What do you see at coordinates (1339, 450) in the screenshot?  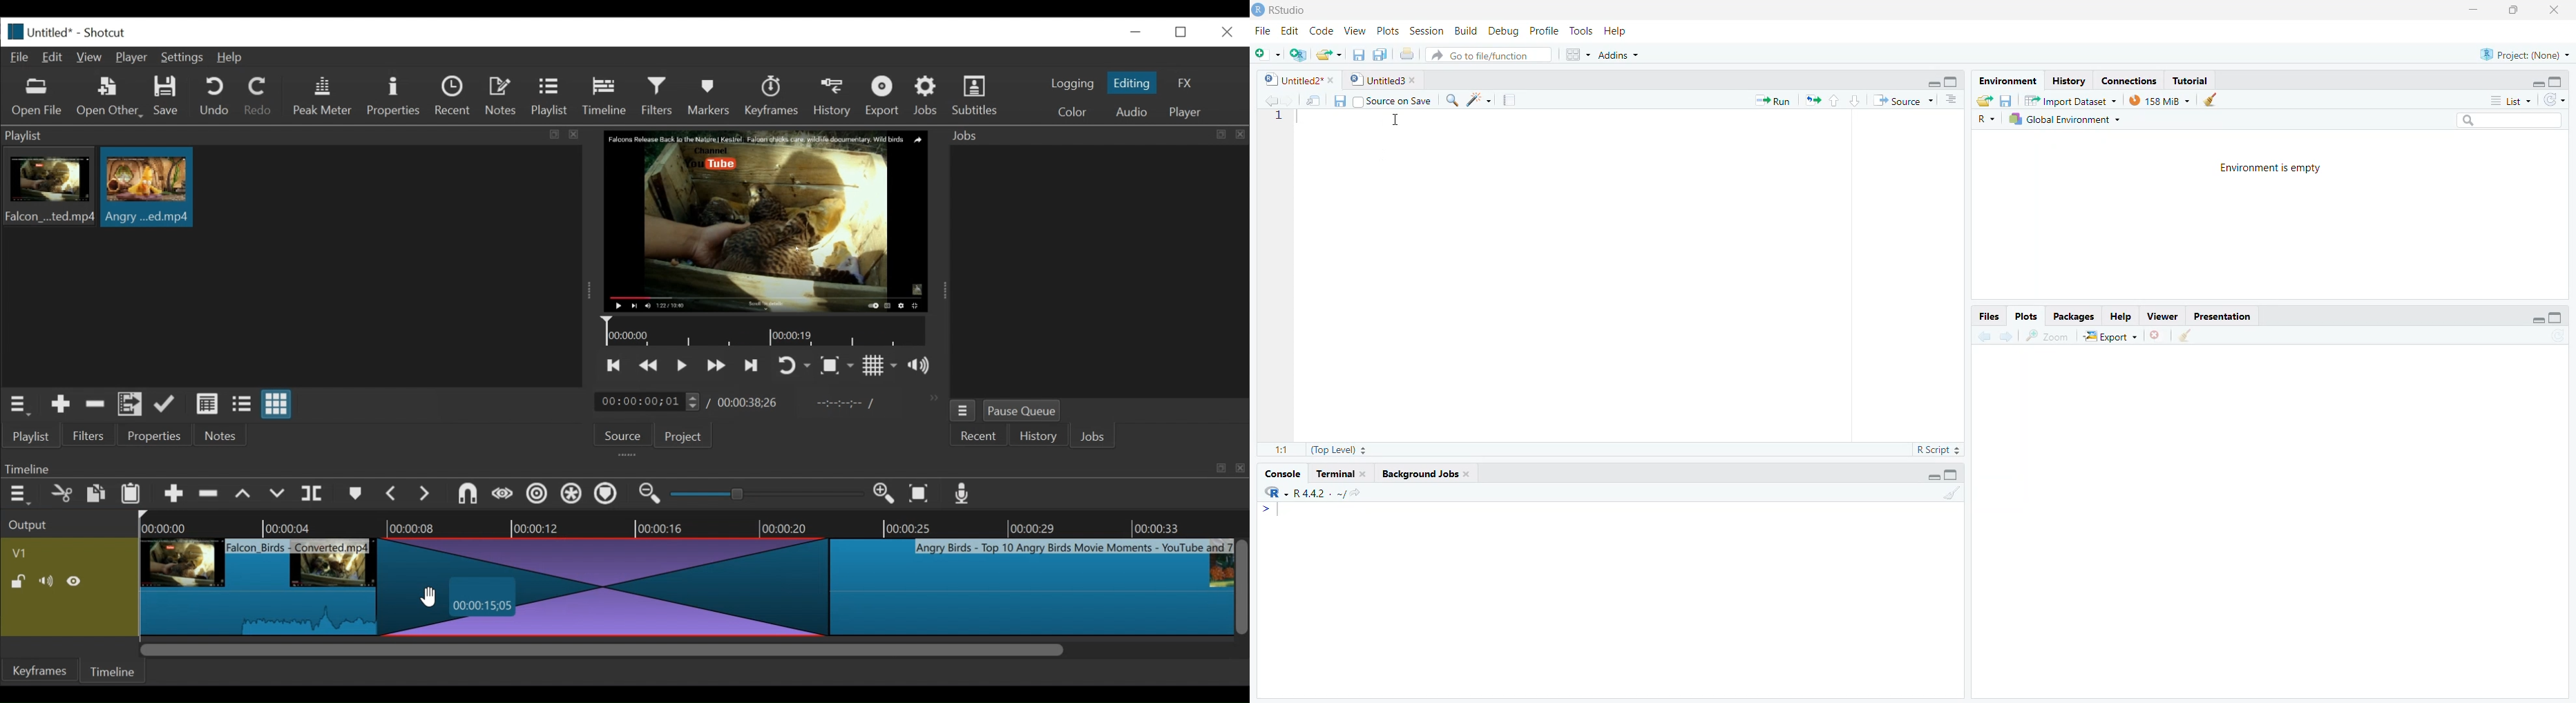 I see `(Top Level) ` at bounding box center [1339, 450].